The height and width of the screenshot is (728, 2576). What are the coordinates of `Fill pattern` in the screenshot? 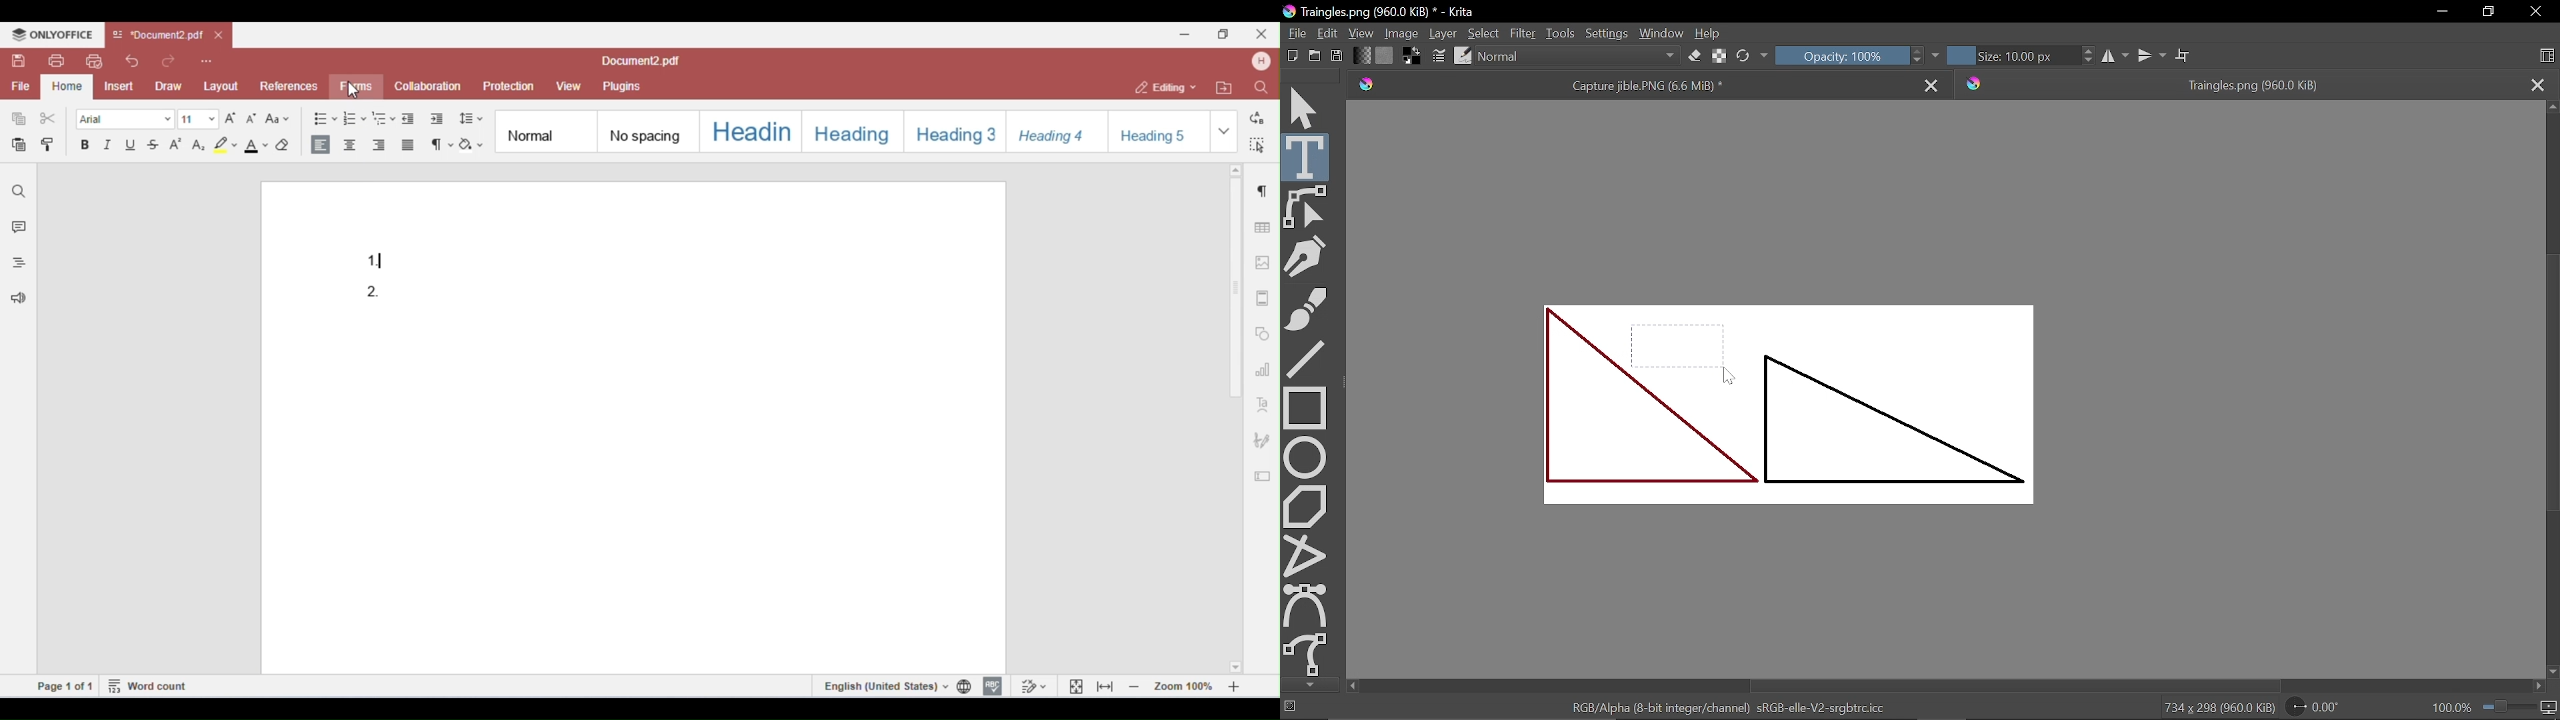 It's located at (1384, 56).